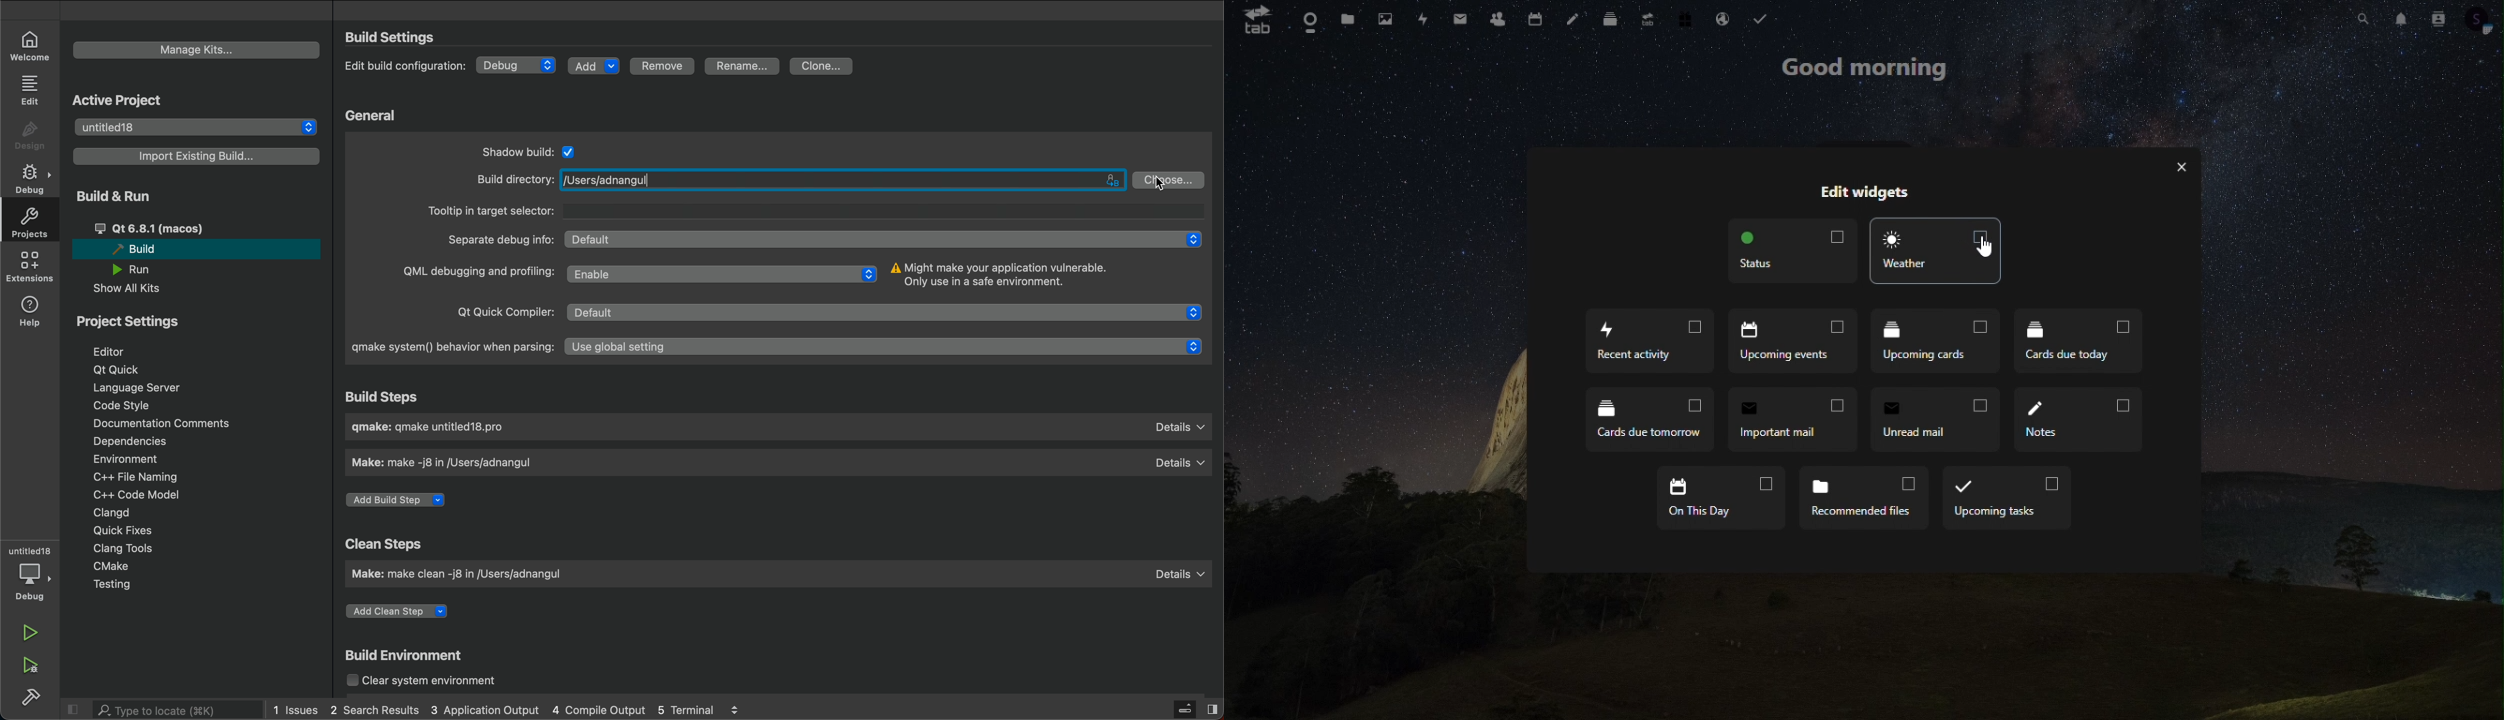 The height and width of the screenshot is (728, 2520). What do you see at coordinates (1388, 20) in the screenshot?
I see `photo` at bounding box center [1388, 20].